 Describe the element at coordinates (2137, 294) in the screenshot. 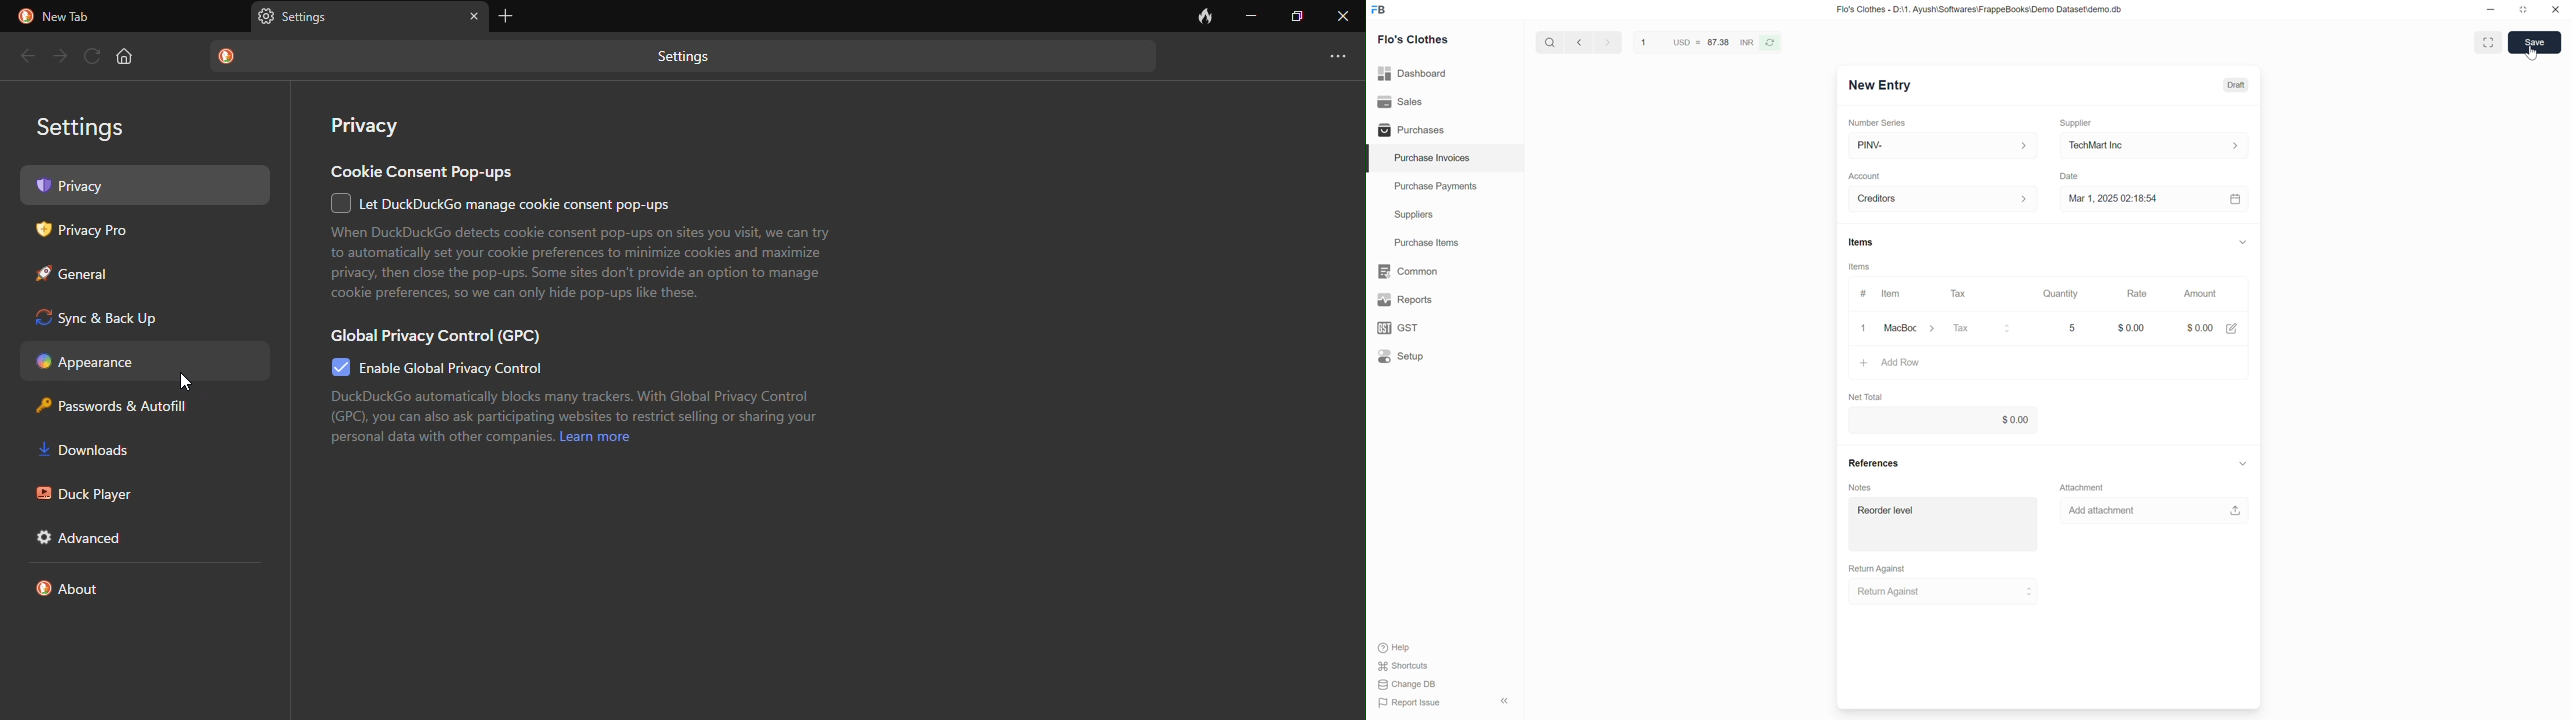

I see `Rate` at that location.